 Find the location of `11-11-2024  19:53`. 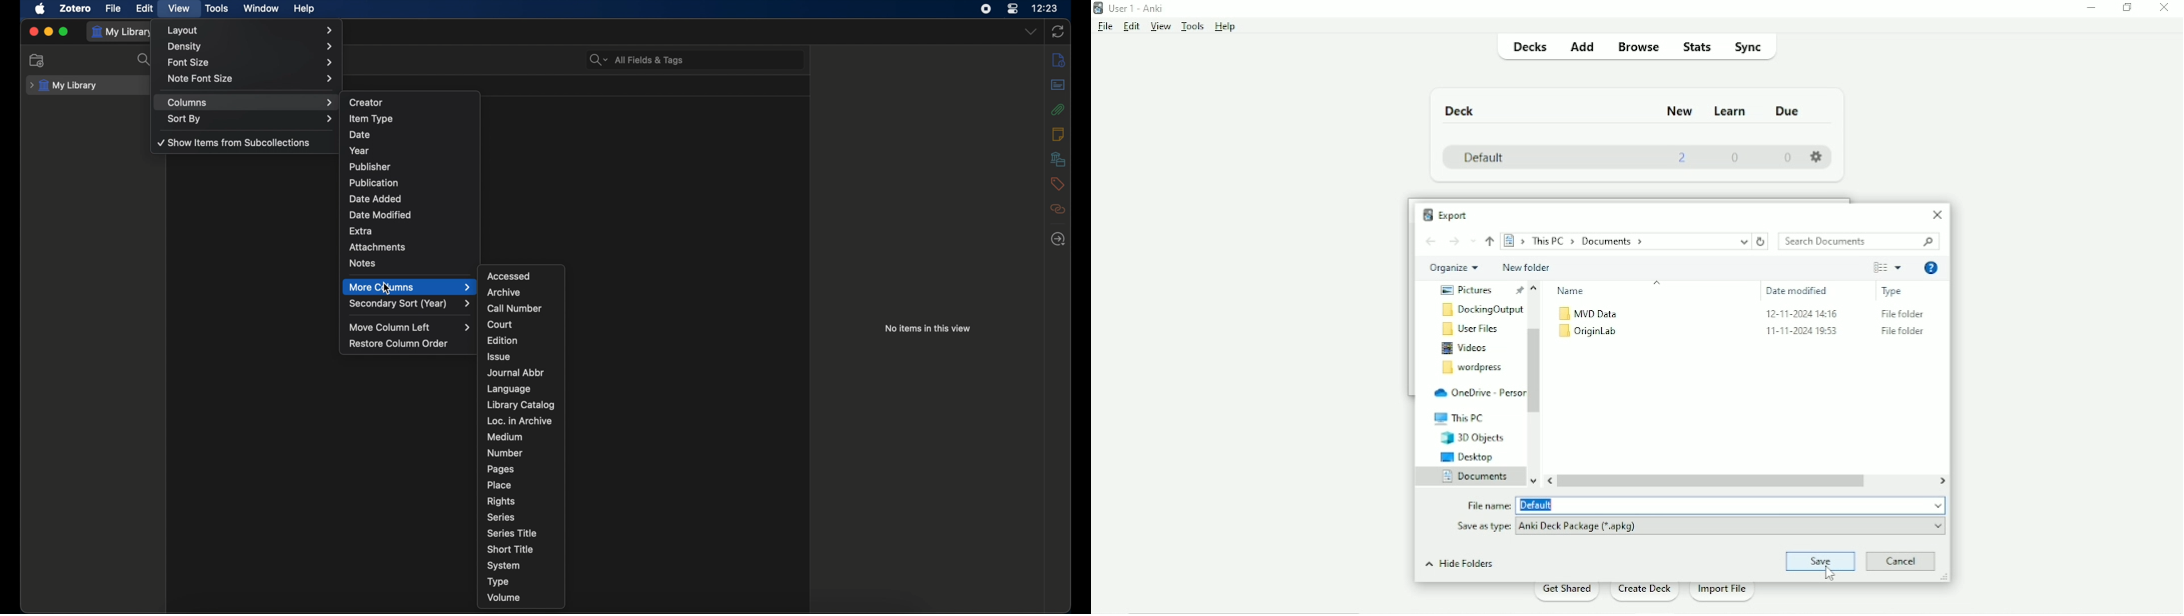

11-11-2024  19:53 is located at coordinates (1802, 331).